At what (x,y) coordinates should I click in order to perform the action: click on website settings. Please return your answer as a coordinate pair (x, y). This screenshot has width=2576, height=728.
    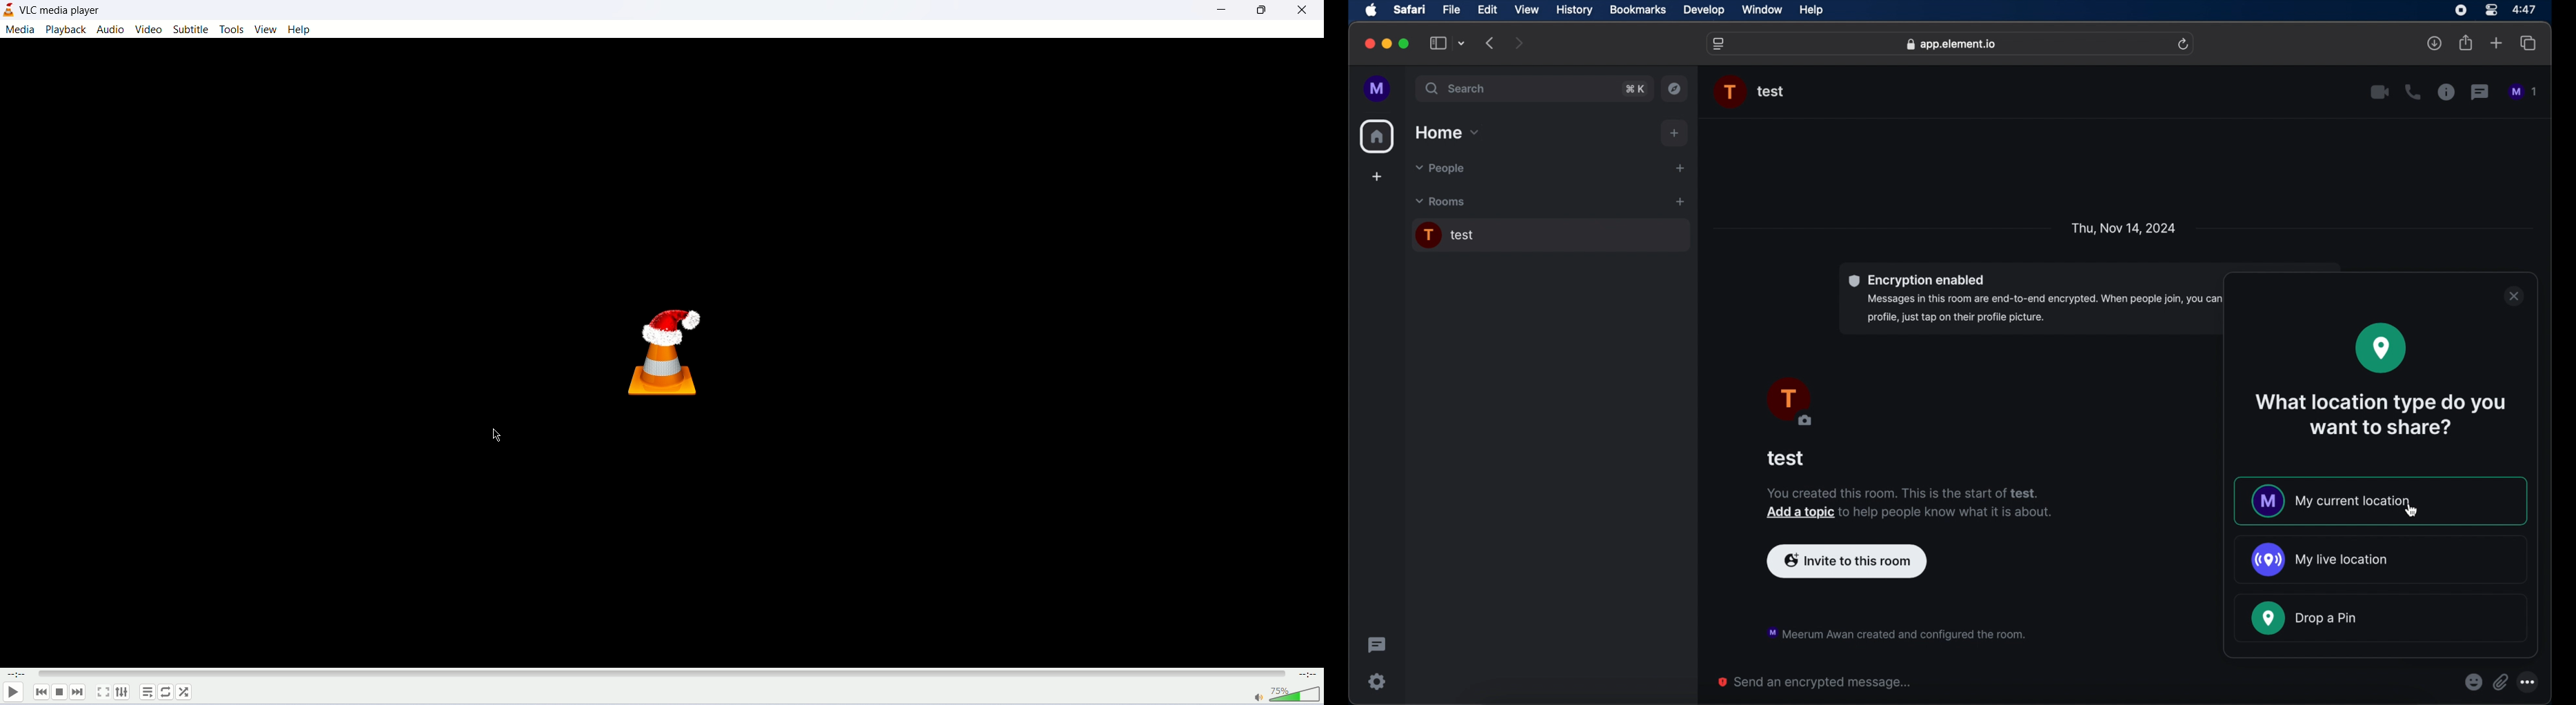
    Looking at the image, I should click on (1720, 44).